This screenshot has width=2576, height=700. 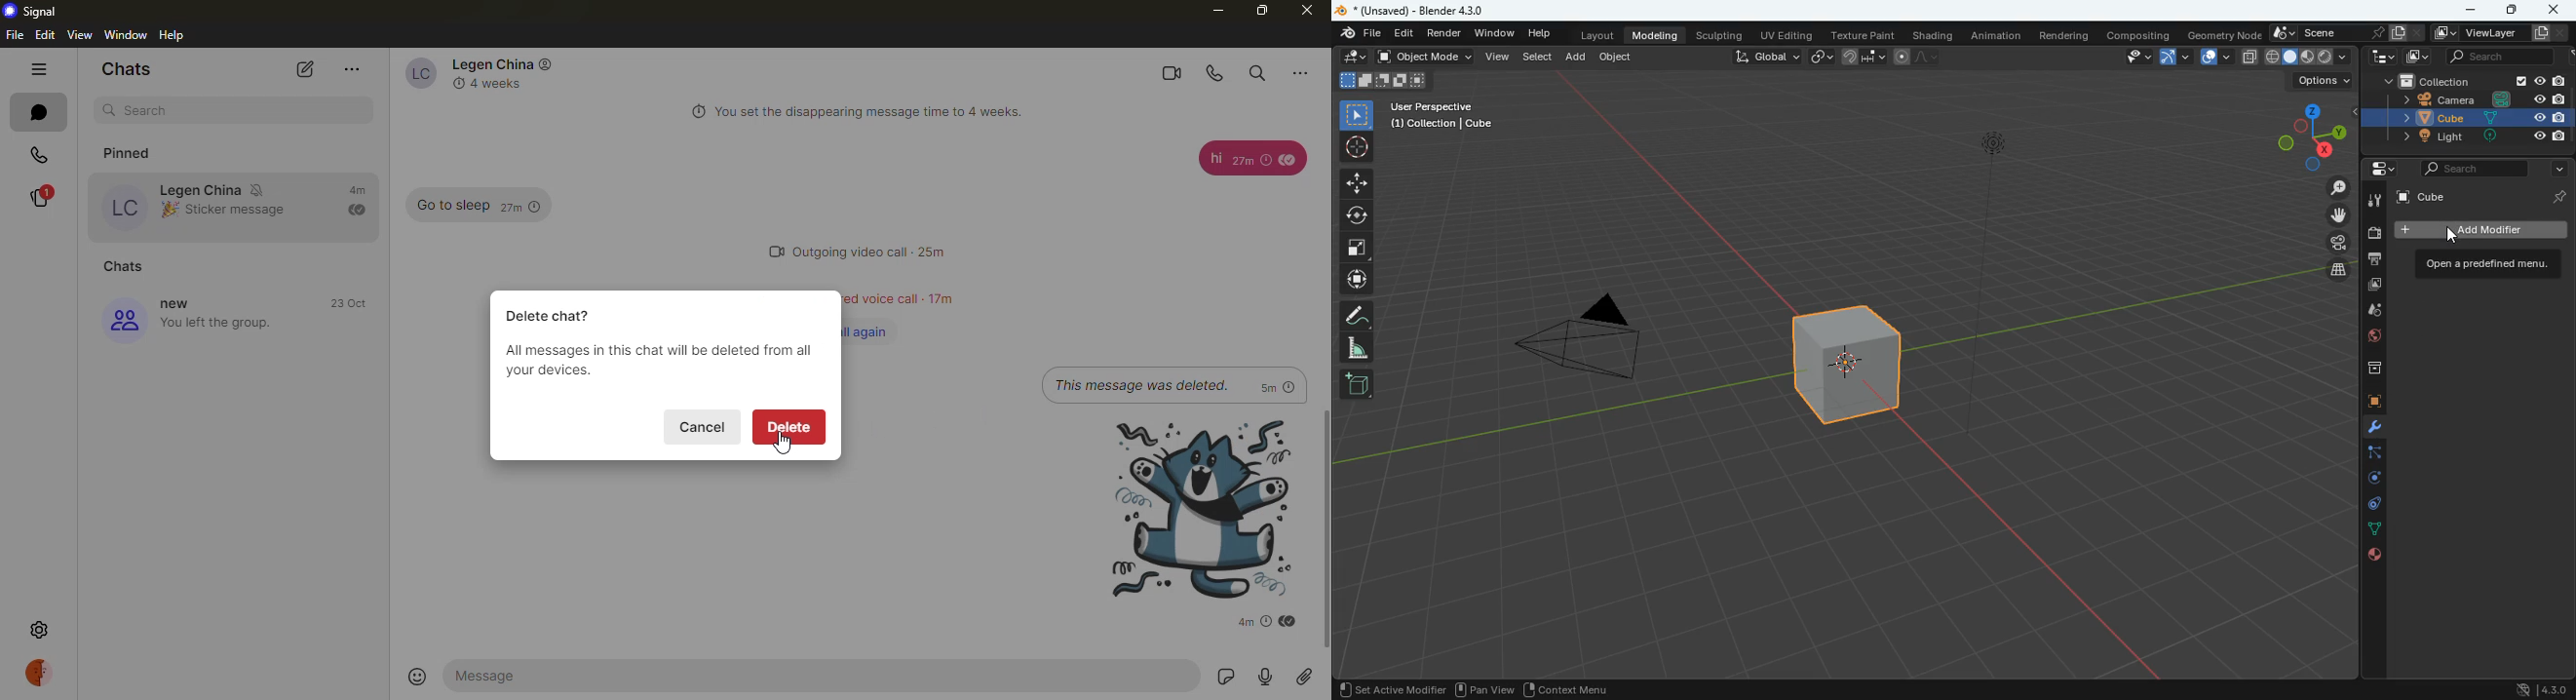 I want to click on image, so click(x=2374, y=286).